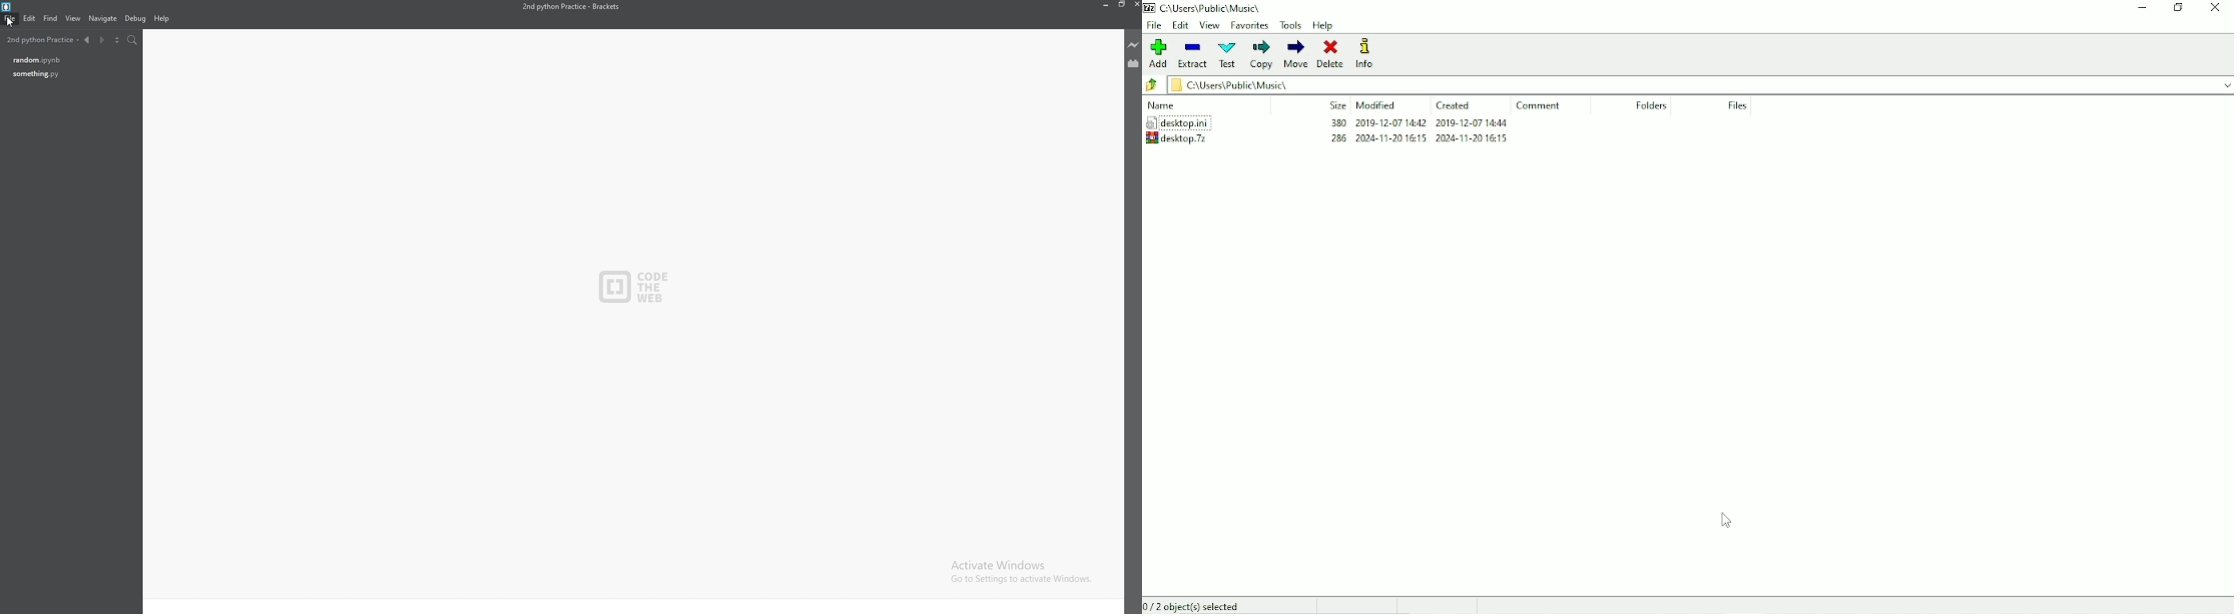 Image resolution: width=2240 pixels, height=616 pixels. I want to click on File, so click(1738, 106).